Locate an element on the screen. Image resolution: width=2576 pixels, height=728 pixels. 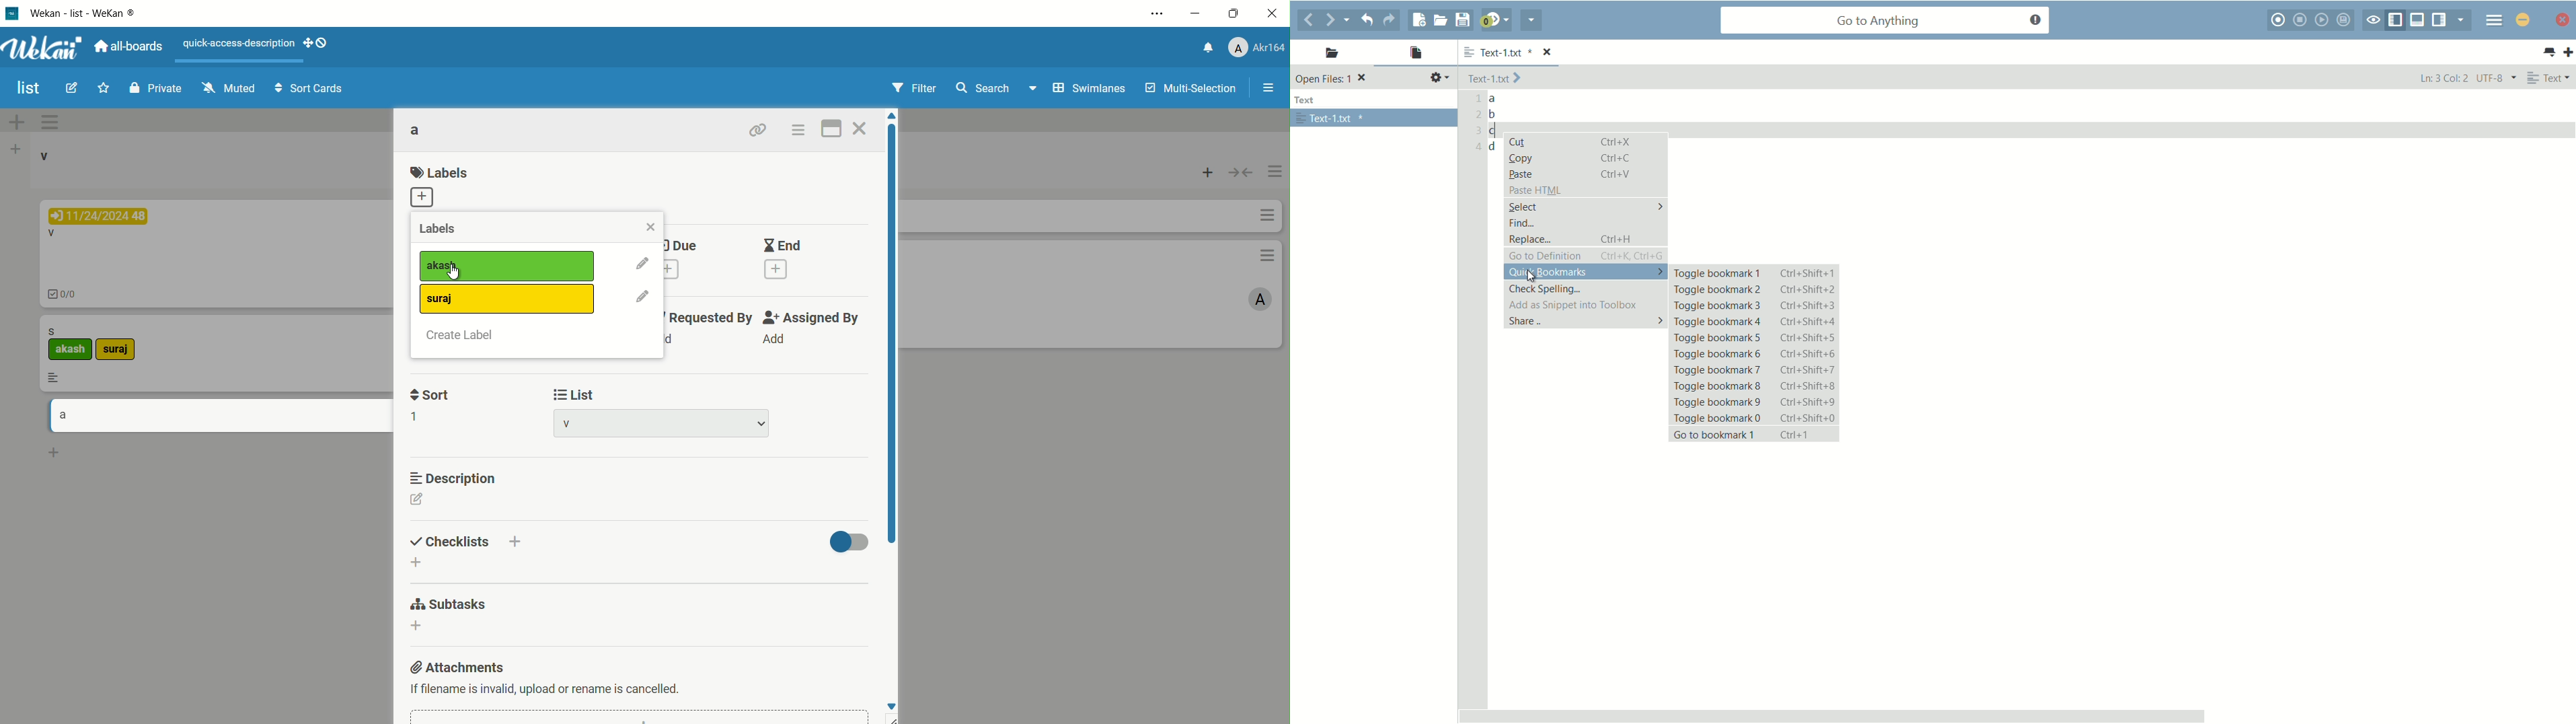
add due date is located at coordinates (670, 269).